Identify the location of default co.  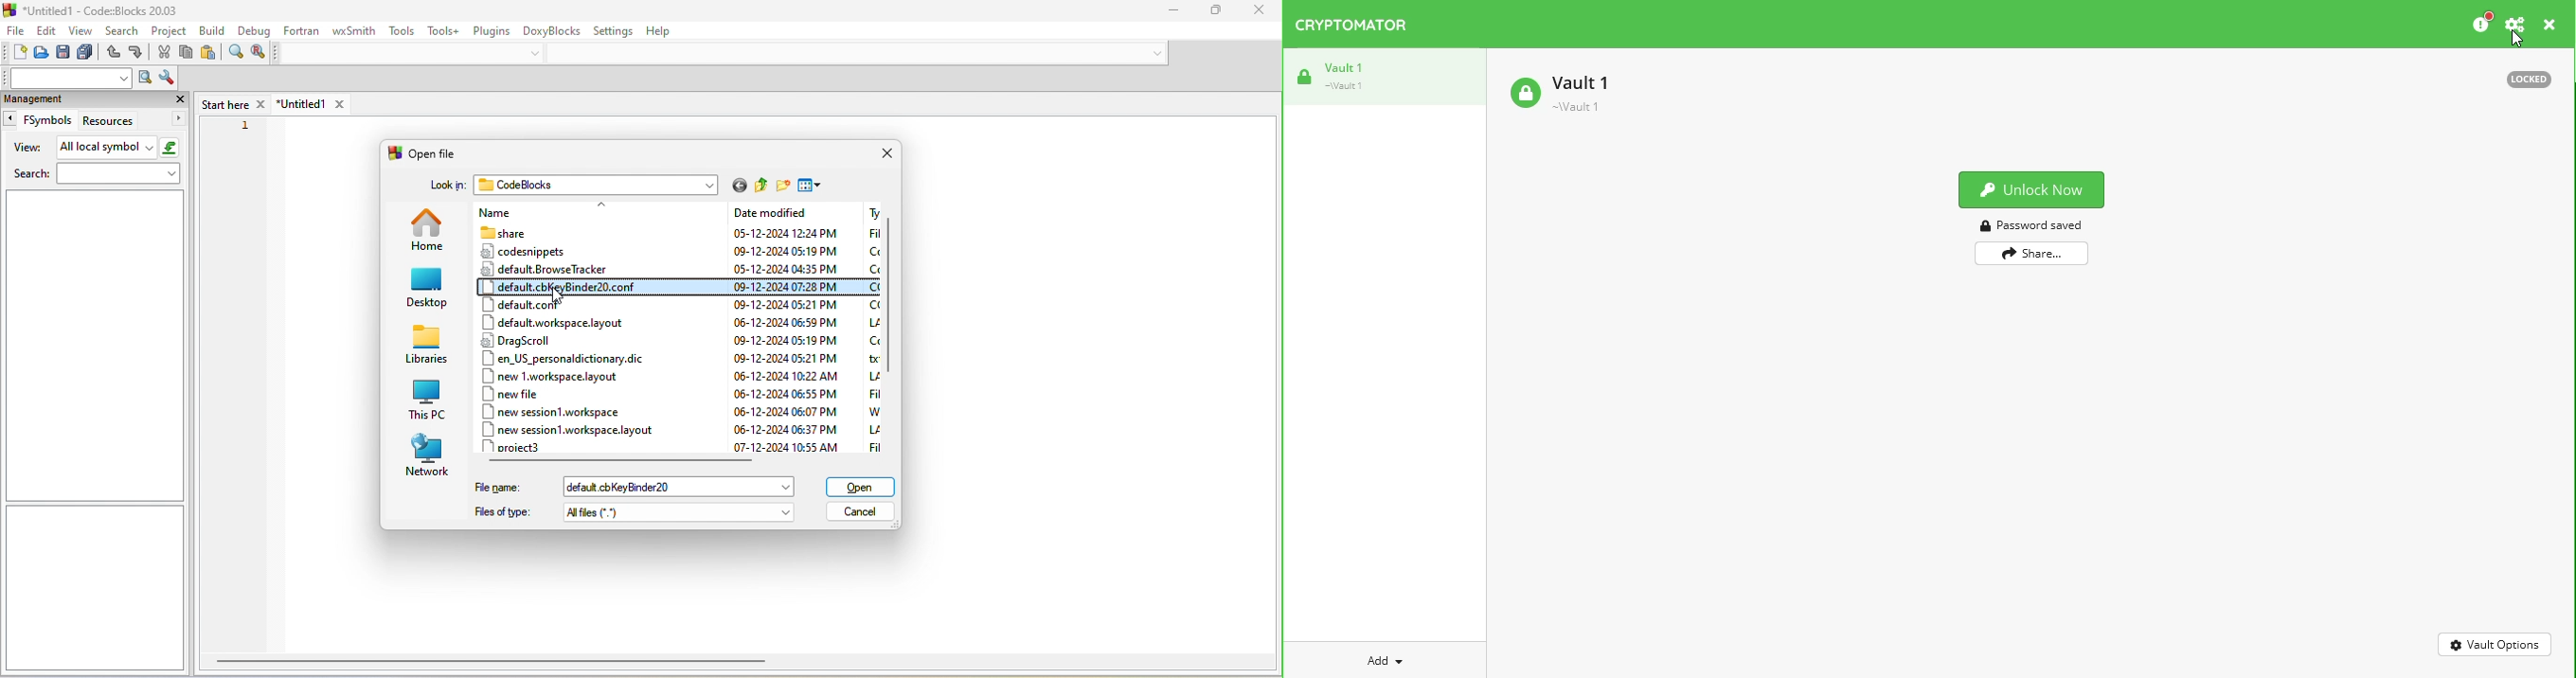
(557, 305).